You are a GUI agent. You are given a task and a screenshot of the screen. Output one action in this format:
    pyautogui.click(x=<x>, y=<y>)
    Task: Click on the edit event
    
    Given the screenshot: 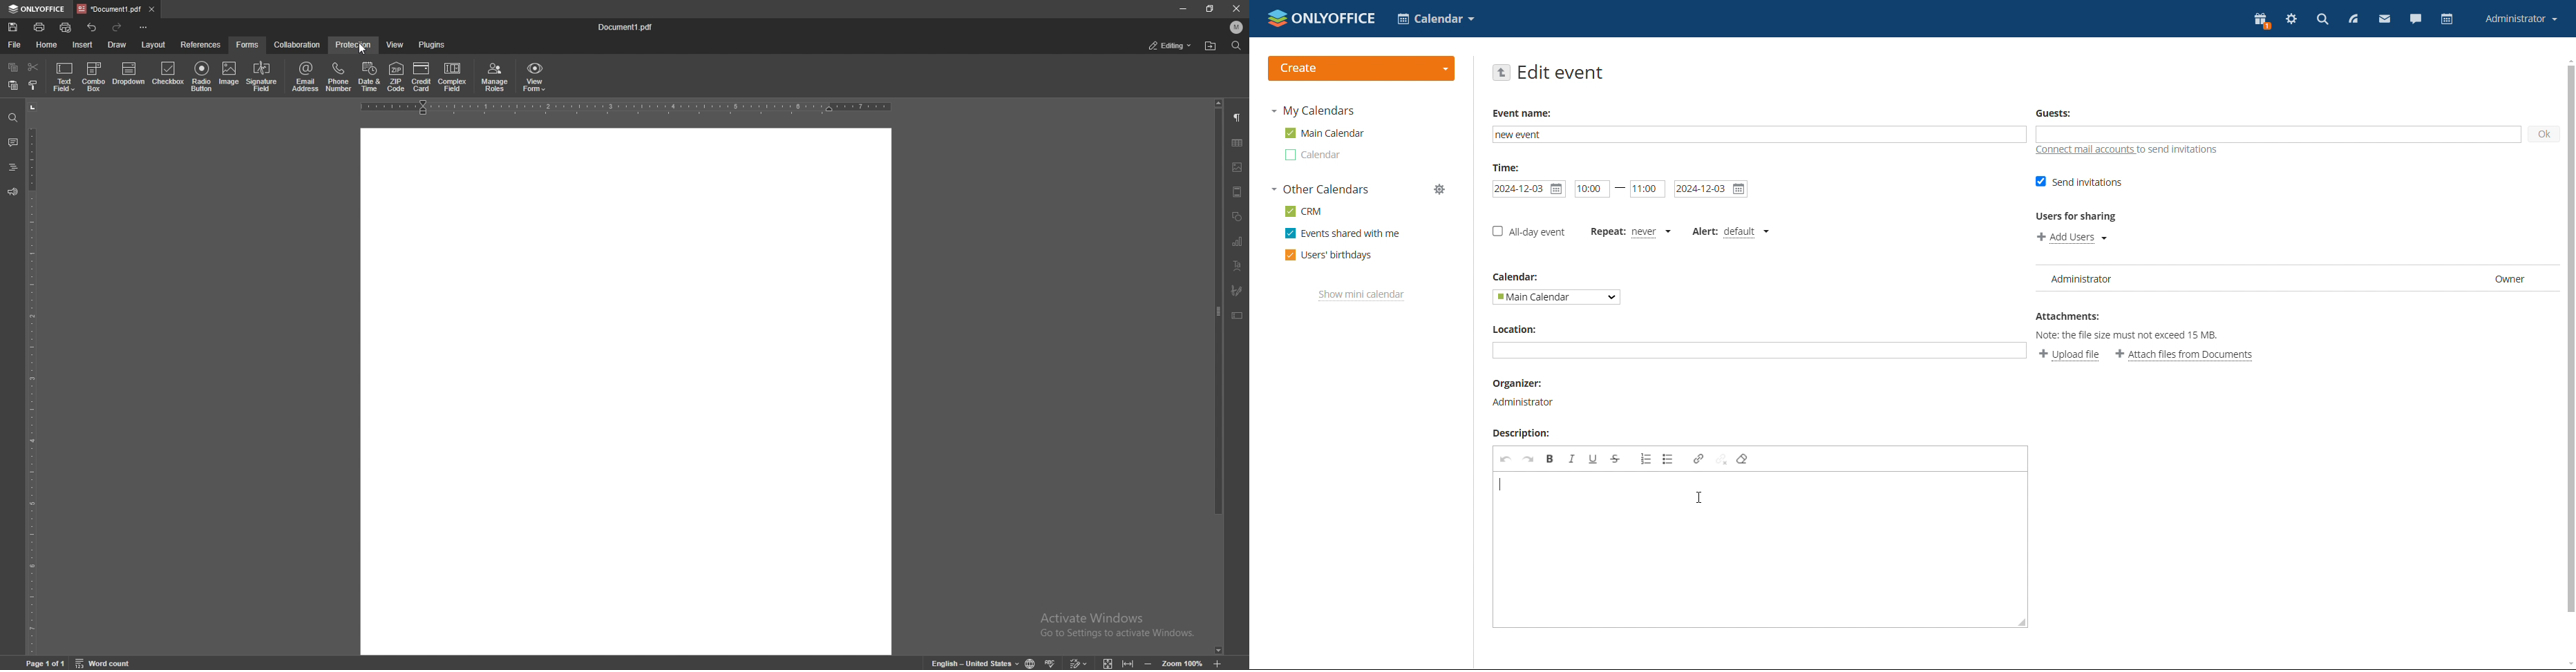 What is the action you would take?
    pyautogui.click(x=1561, y=72)
    